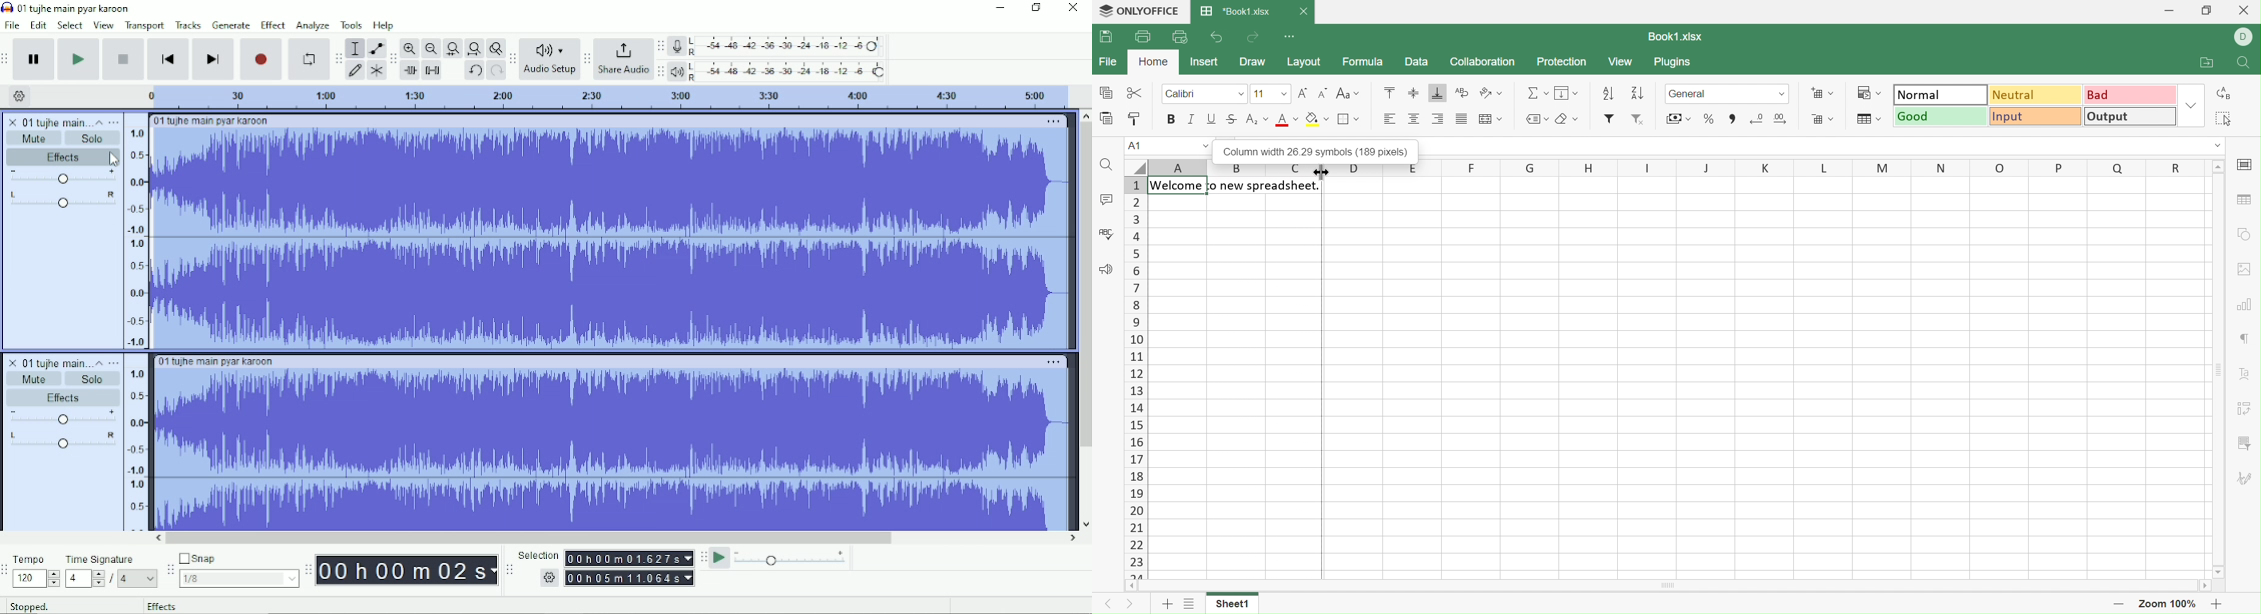 The image size is (2268, 616). I want to click on Close, so click(2242, 12).